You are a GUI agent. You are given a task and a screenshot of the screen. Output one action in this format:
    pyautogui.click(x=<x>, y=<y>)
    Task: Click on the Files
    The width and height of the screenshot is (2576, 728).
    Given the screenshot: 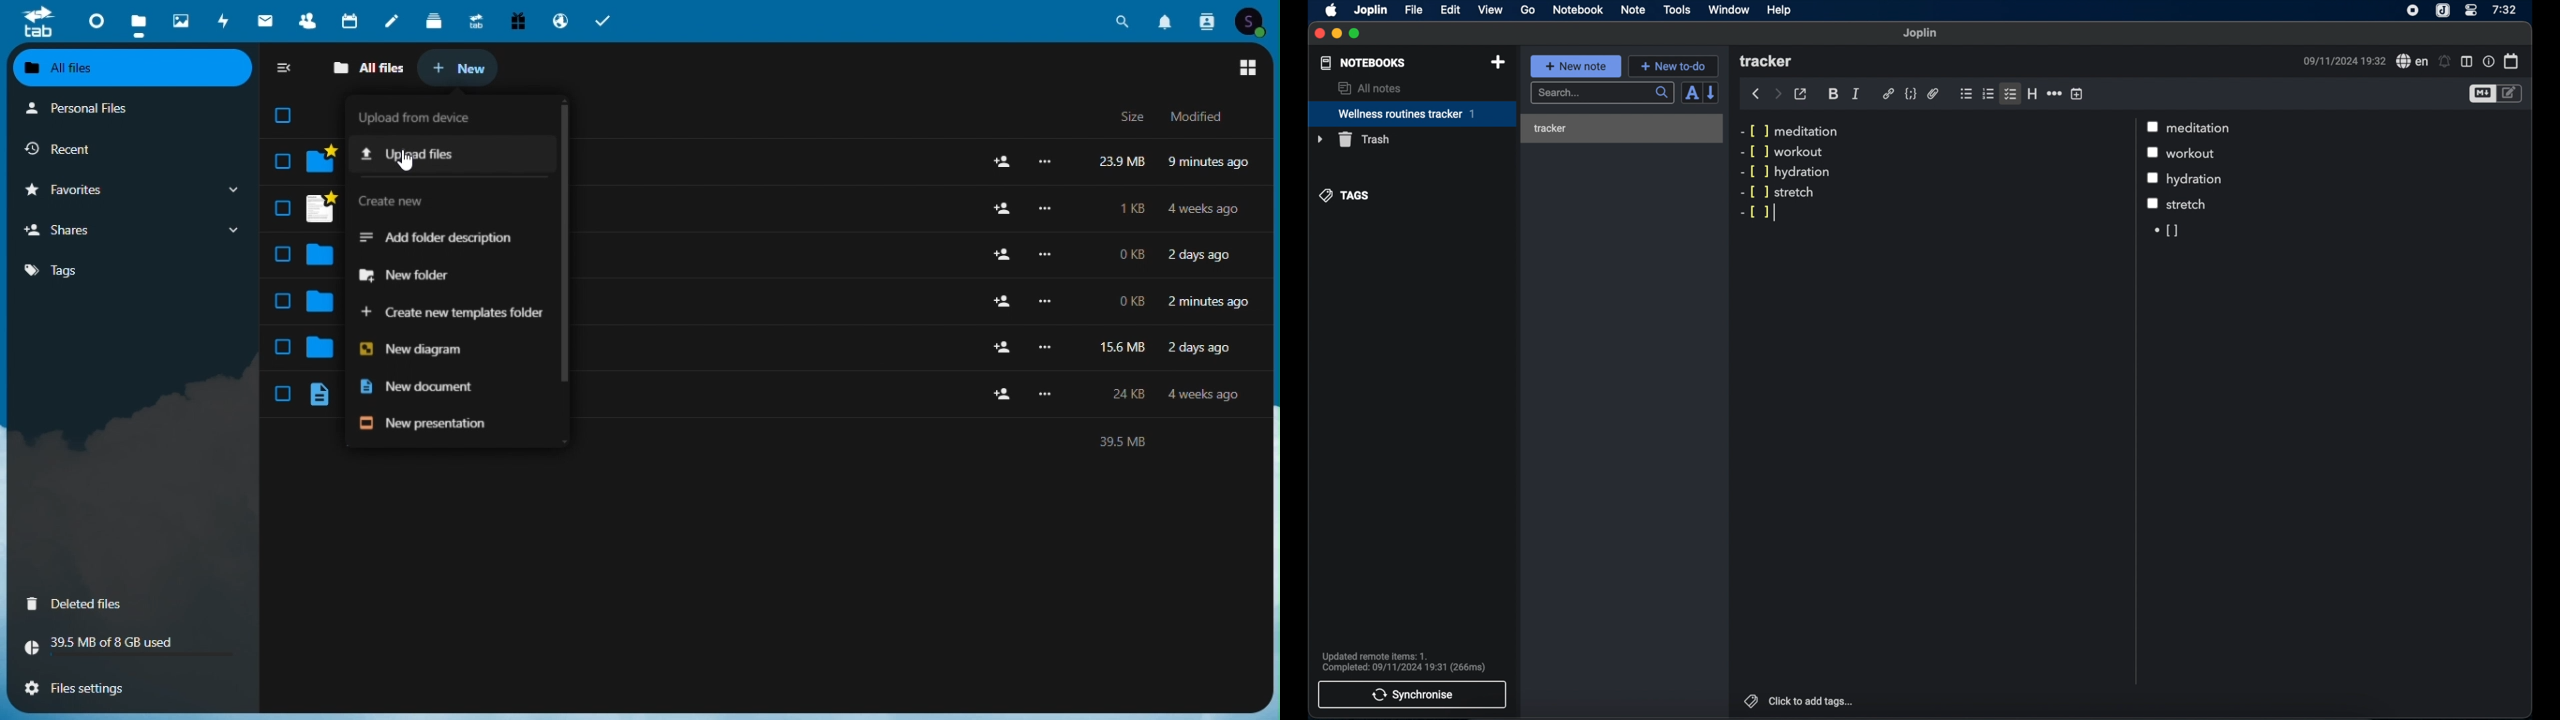 What is the action you would take?
    pyautogui.click(x=1111, y=344)
    